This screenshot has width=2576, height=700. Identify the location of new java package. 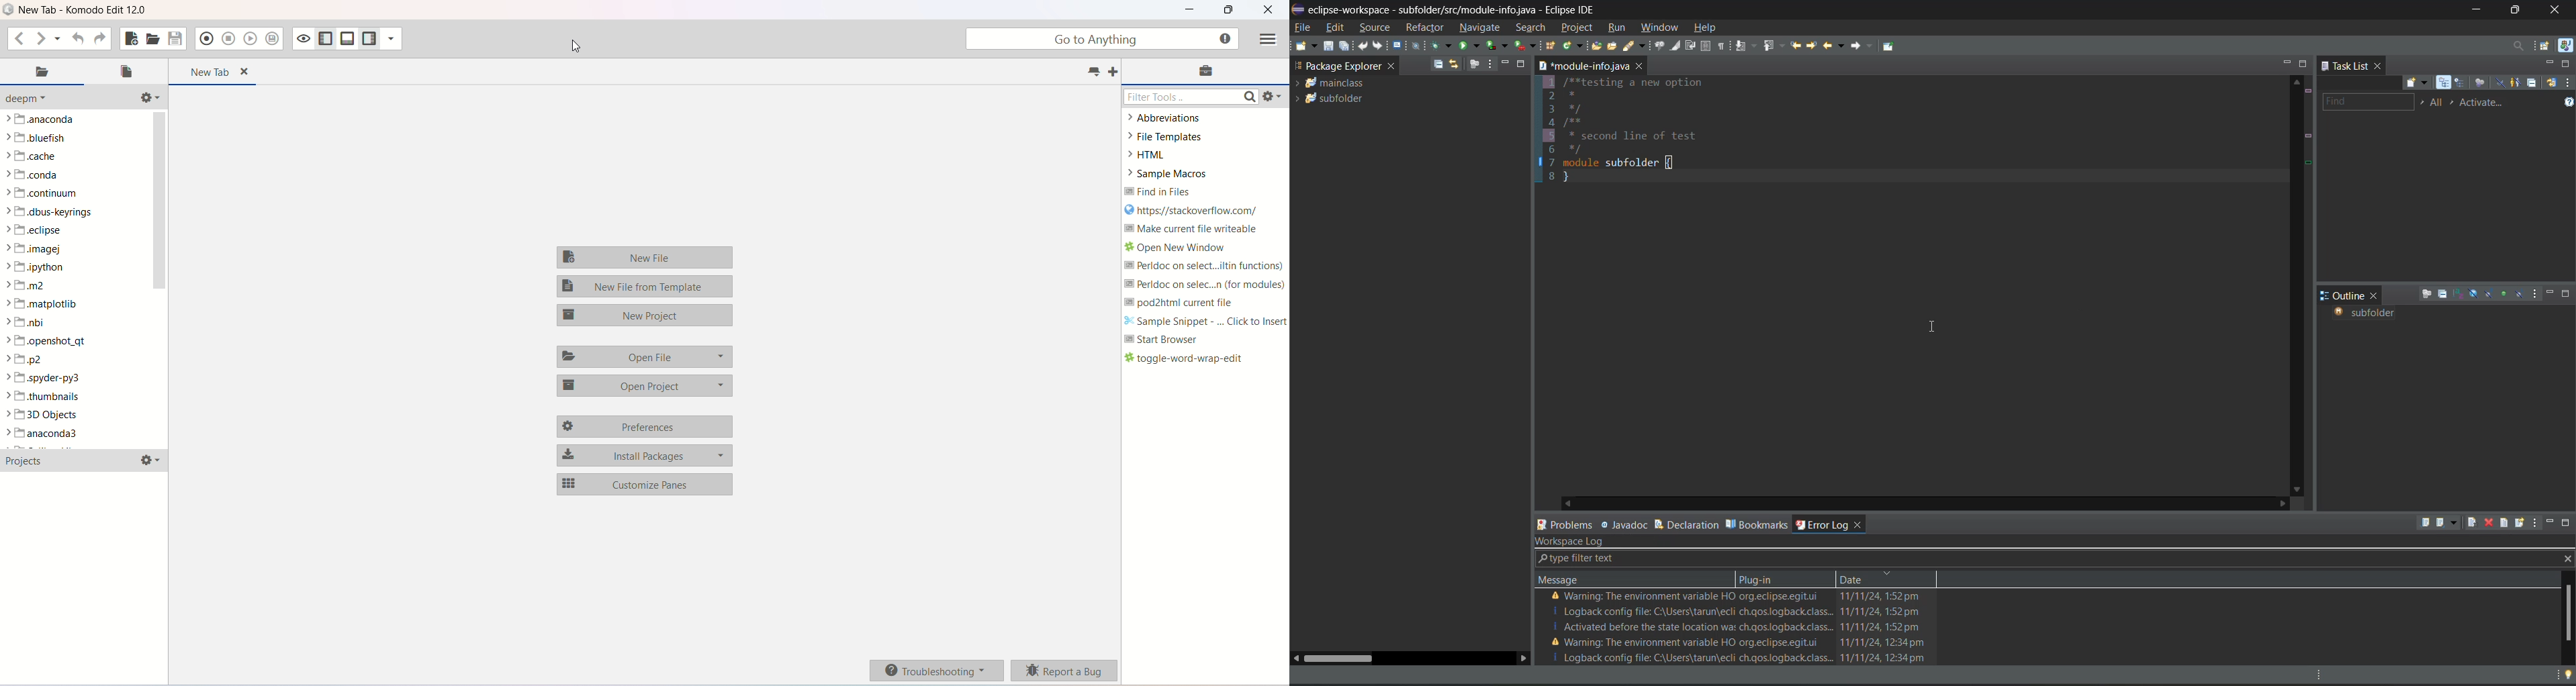
(1551, 45).